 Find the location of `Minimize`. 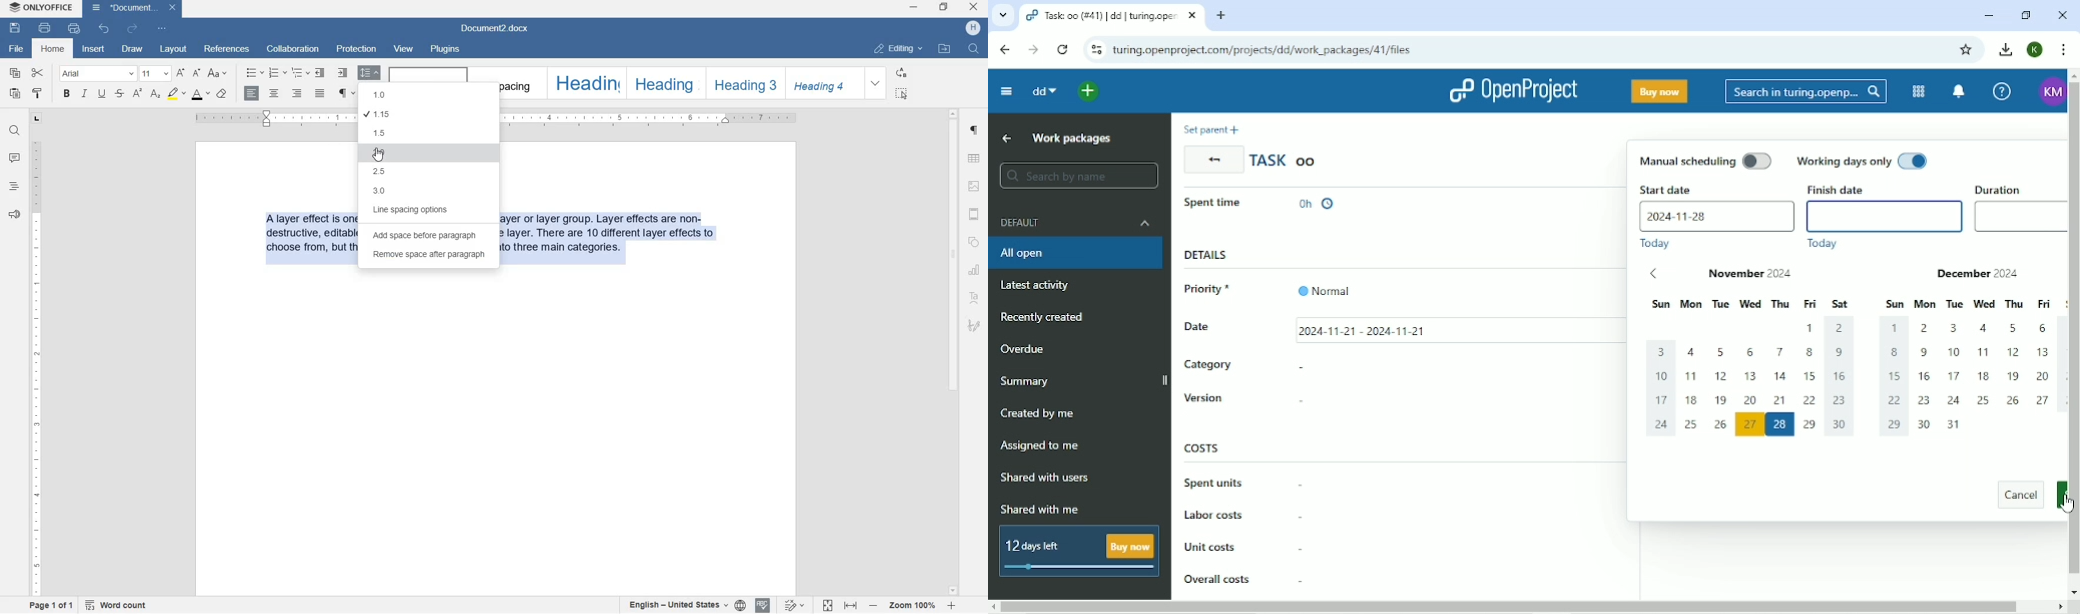

Minimize is located at coordinates (1991, 15).